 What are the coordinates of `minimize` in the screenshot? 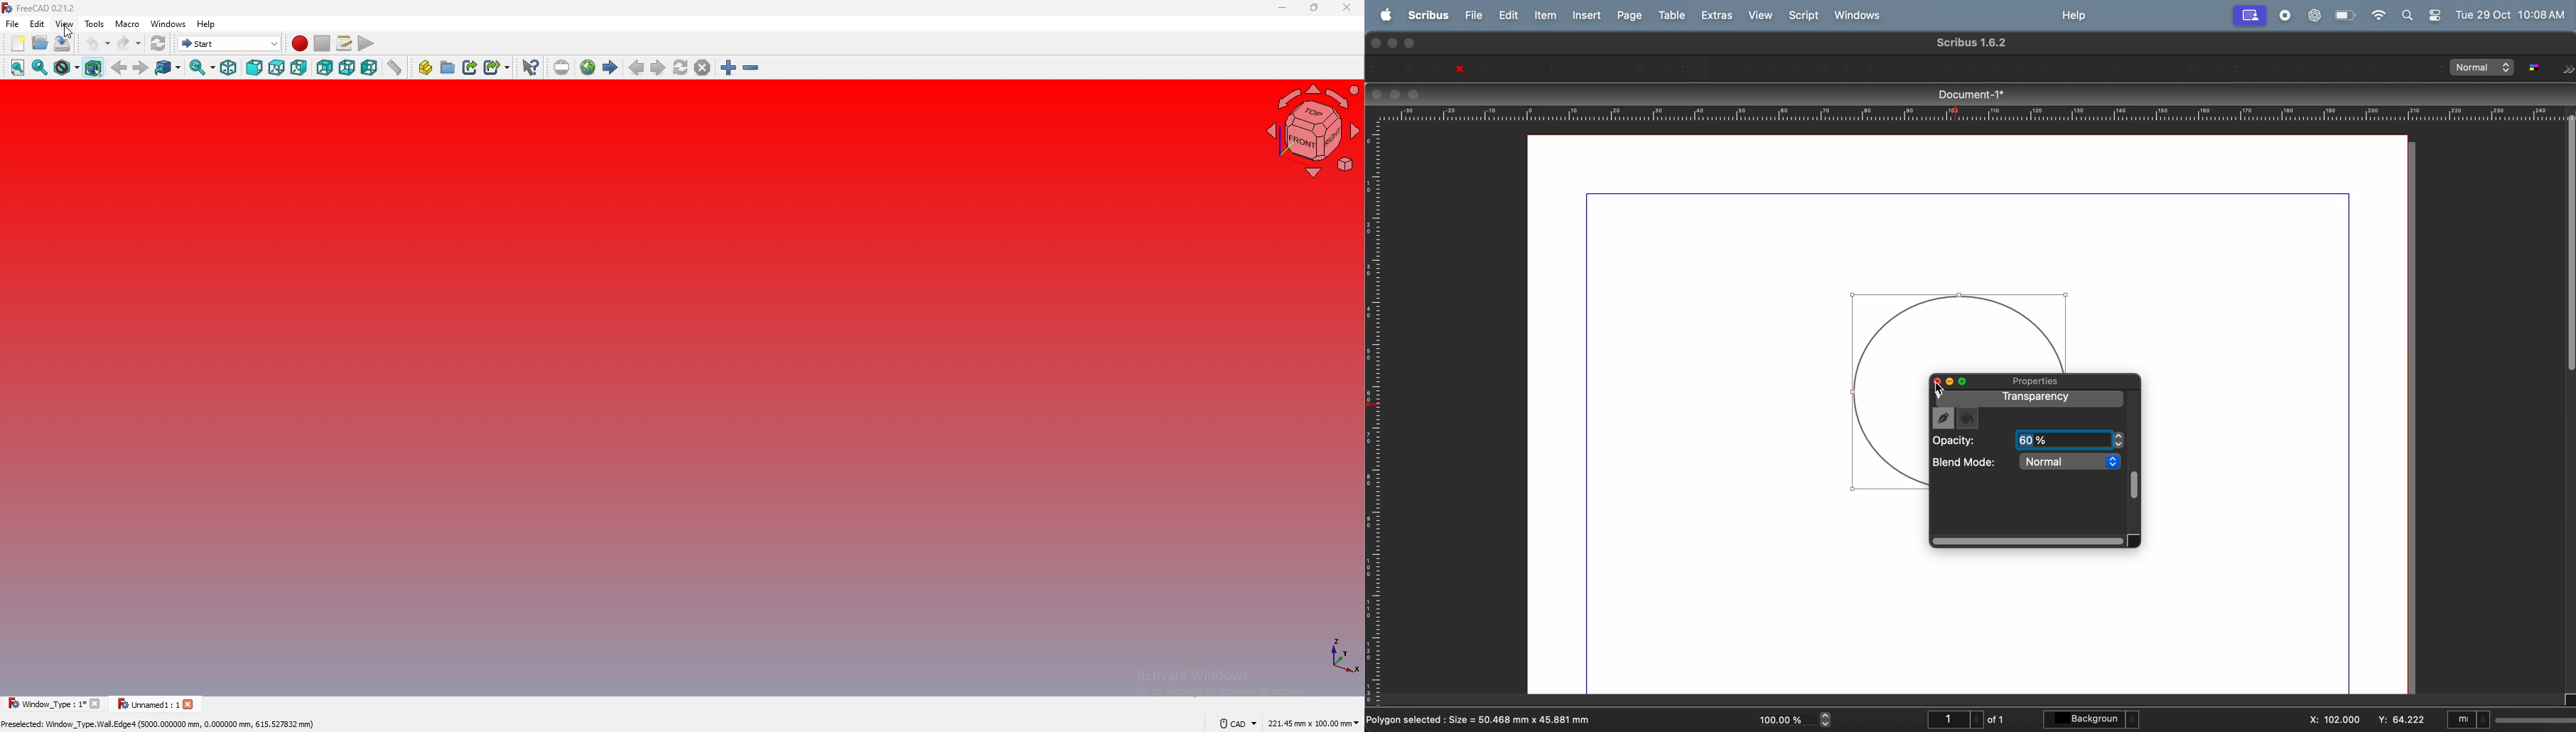 It's located at (1949, 381).